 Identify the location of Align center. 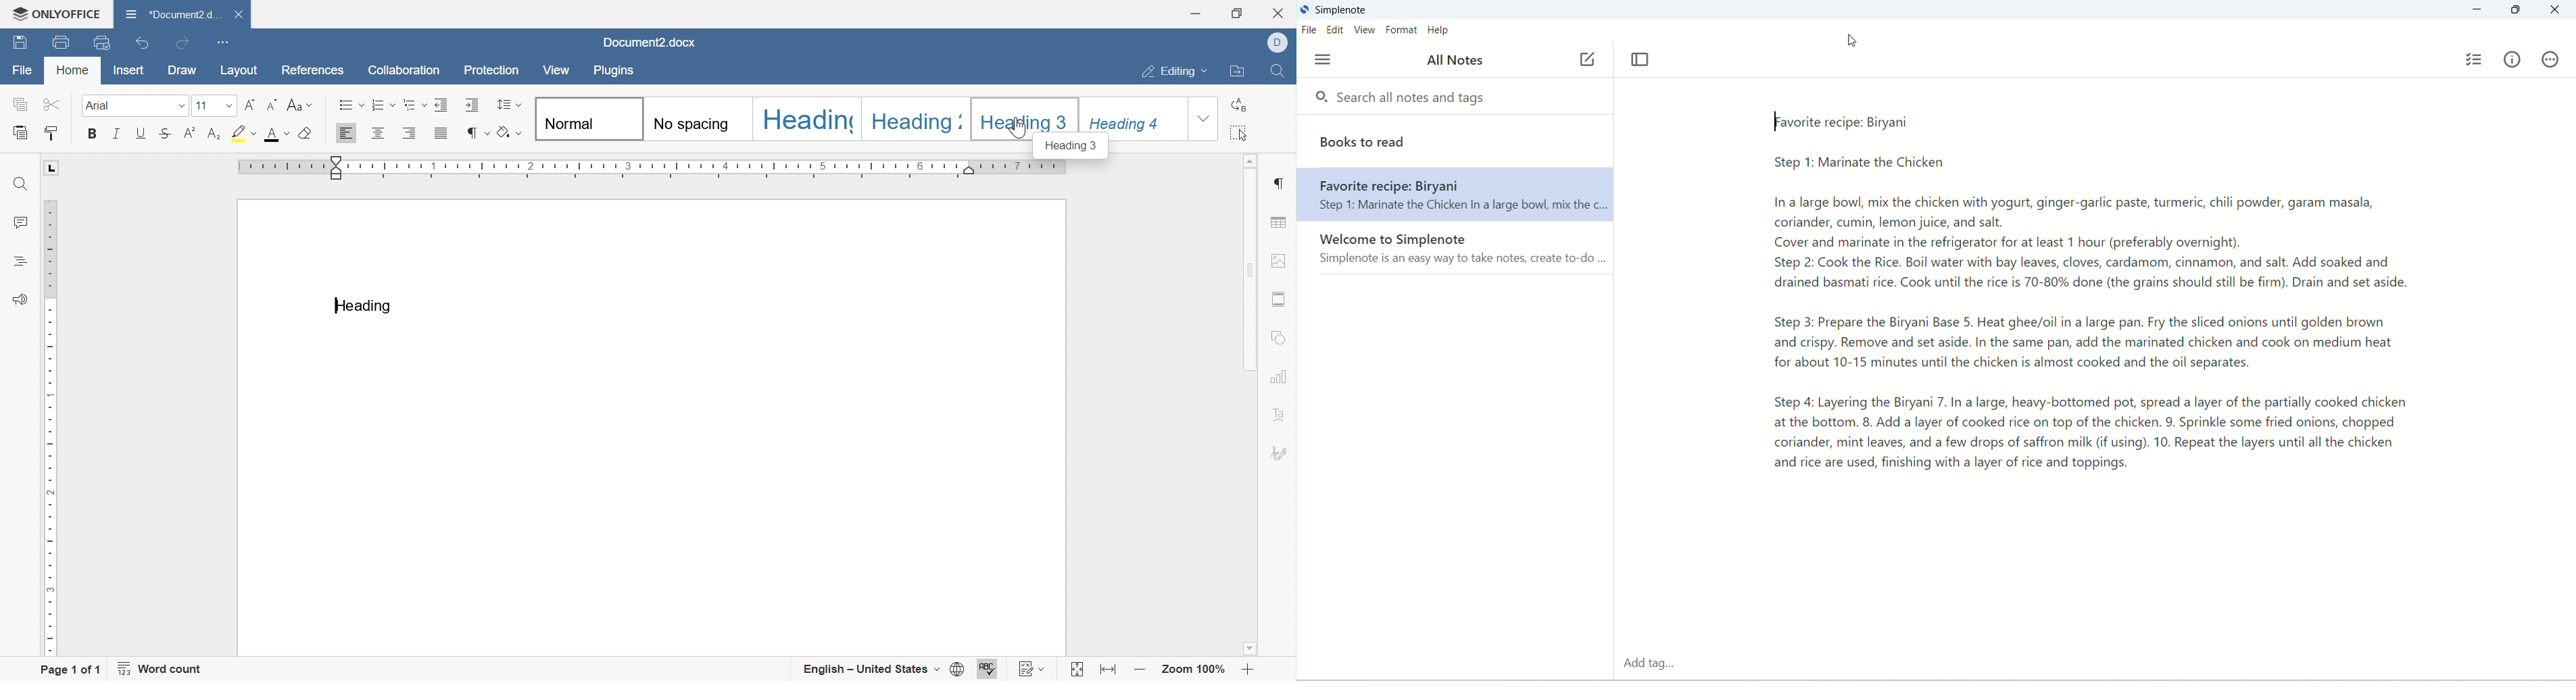
(378, 135).